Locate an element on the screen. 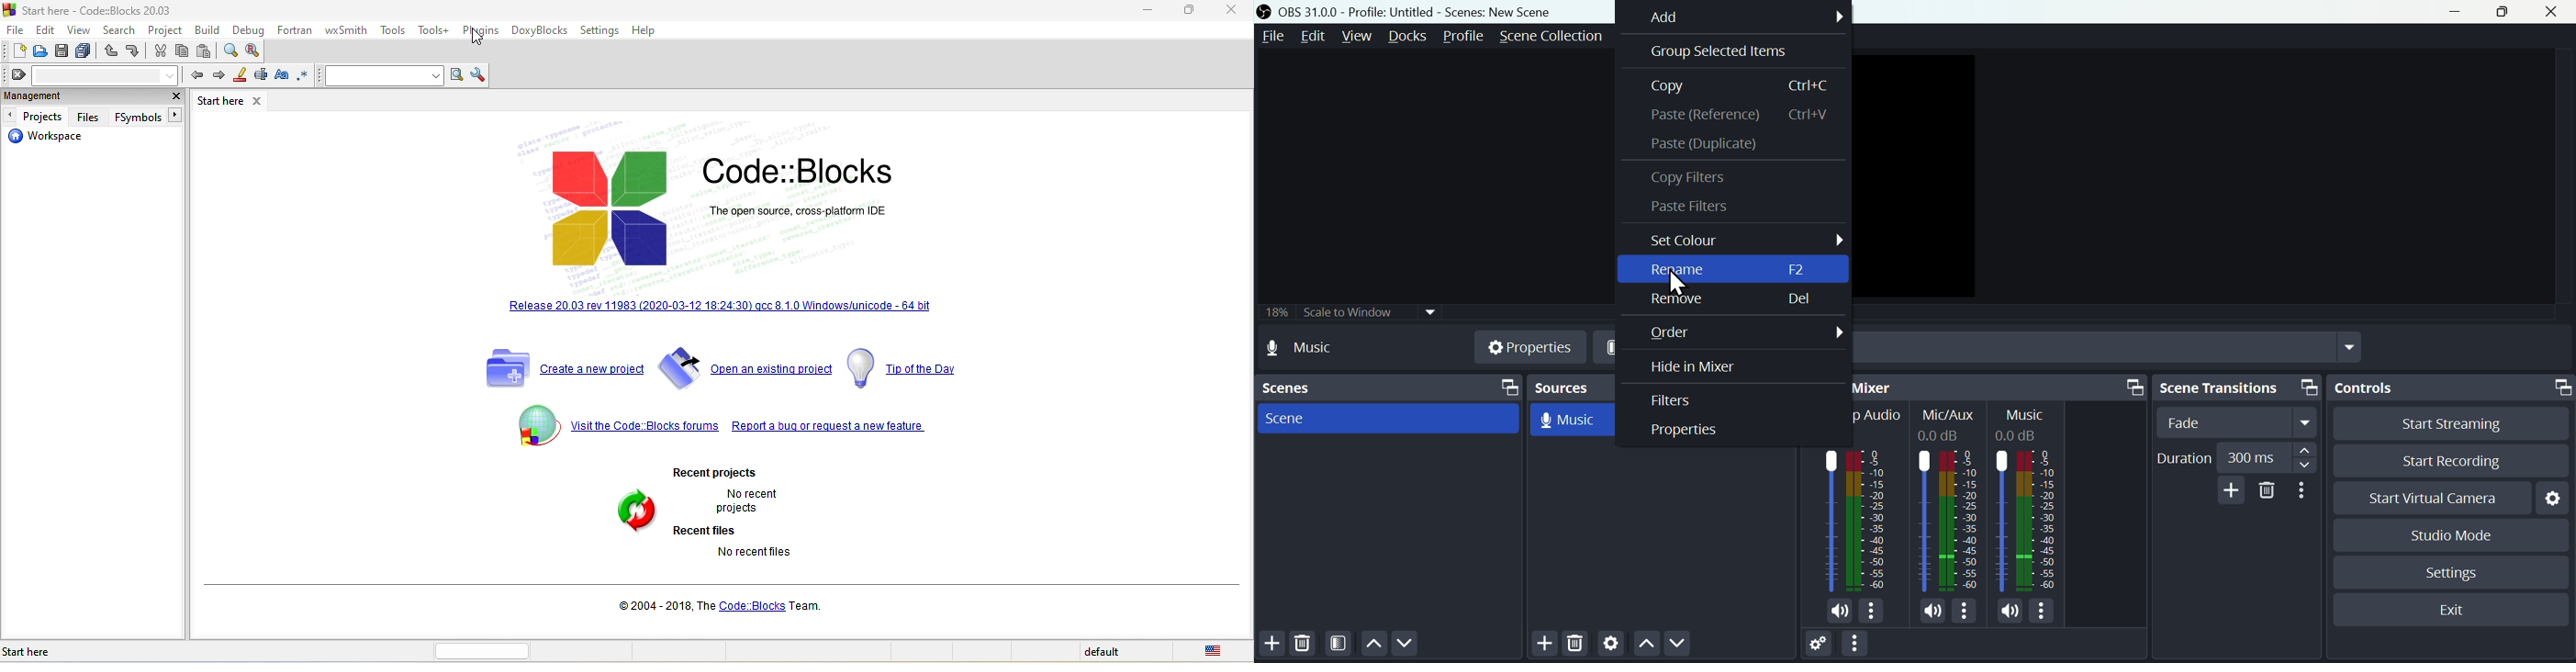 Image resolution: width=2576 pixels, height=672 pixels. files is located at coordinates (91, 117).